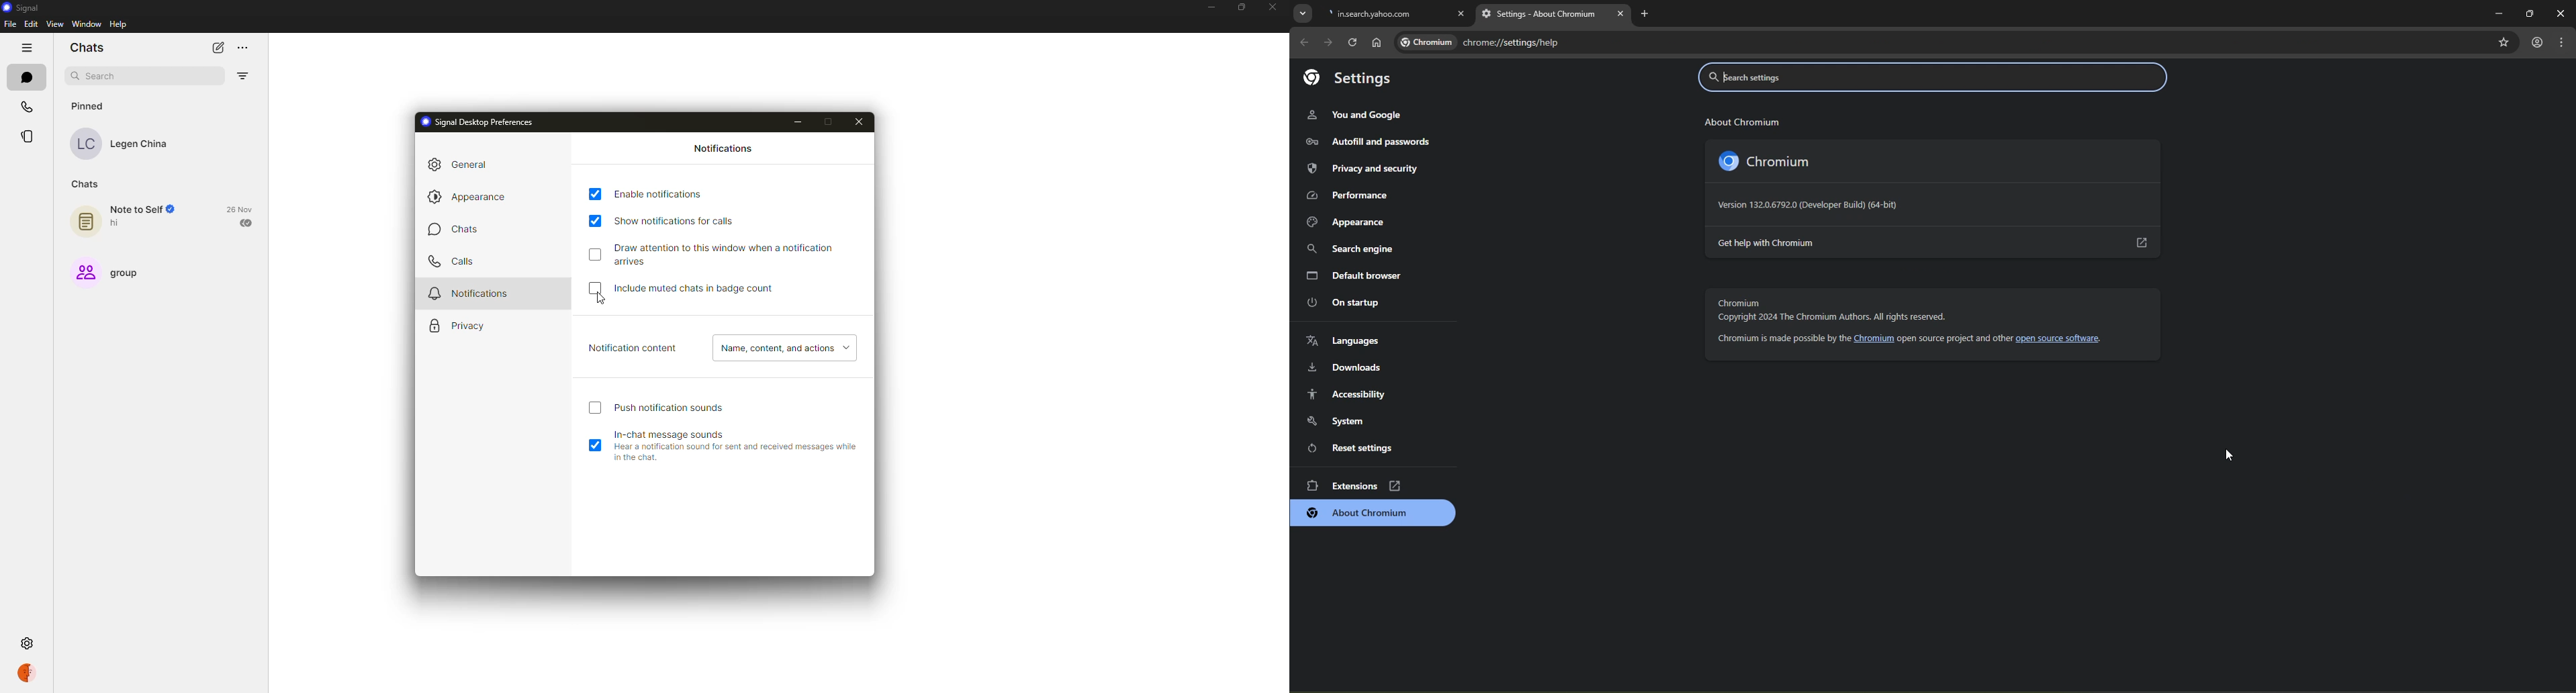  What do you see at coordinates (596, 194) in the screenshot?
I see `enabled` at bounding box center [596, 194].